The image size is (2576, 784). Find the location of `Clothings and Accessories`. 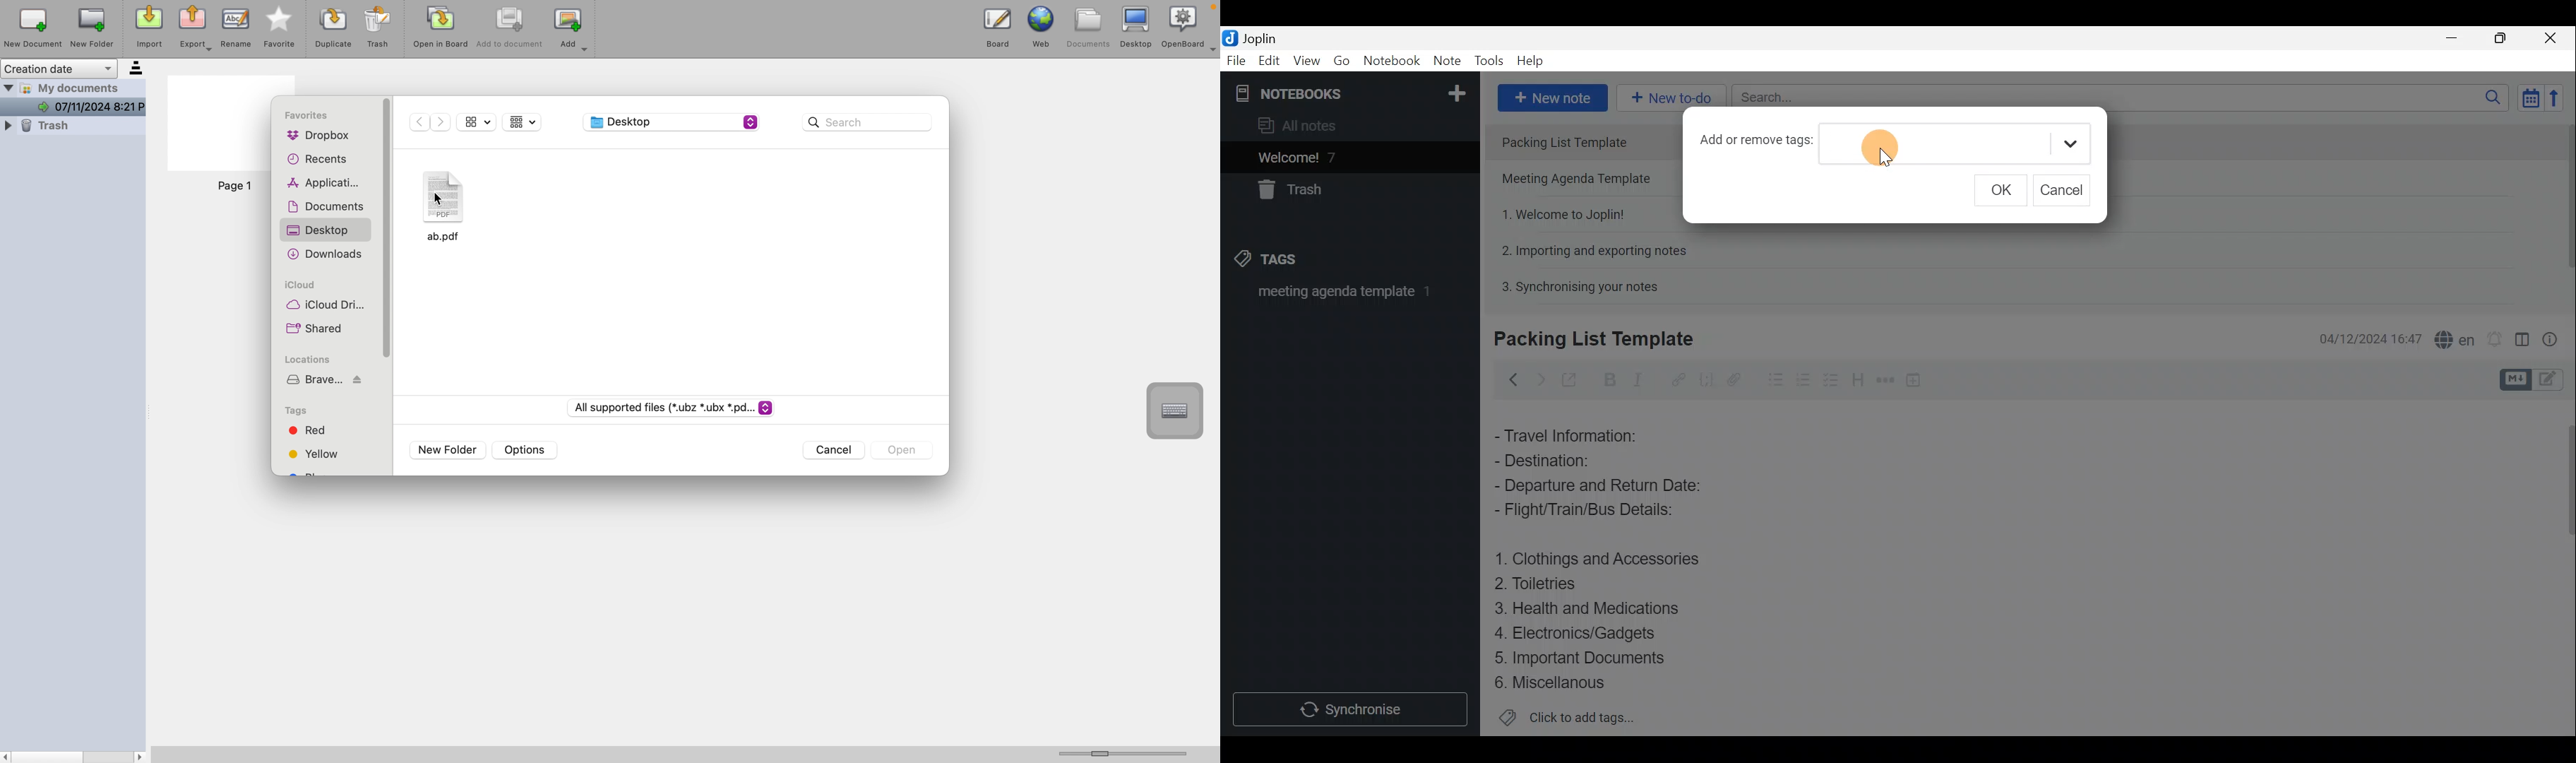

Clothings and Accessories is located at coordinates (1600, 558).